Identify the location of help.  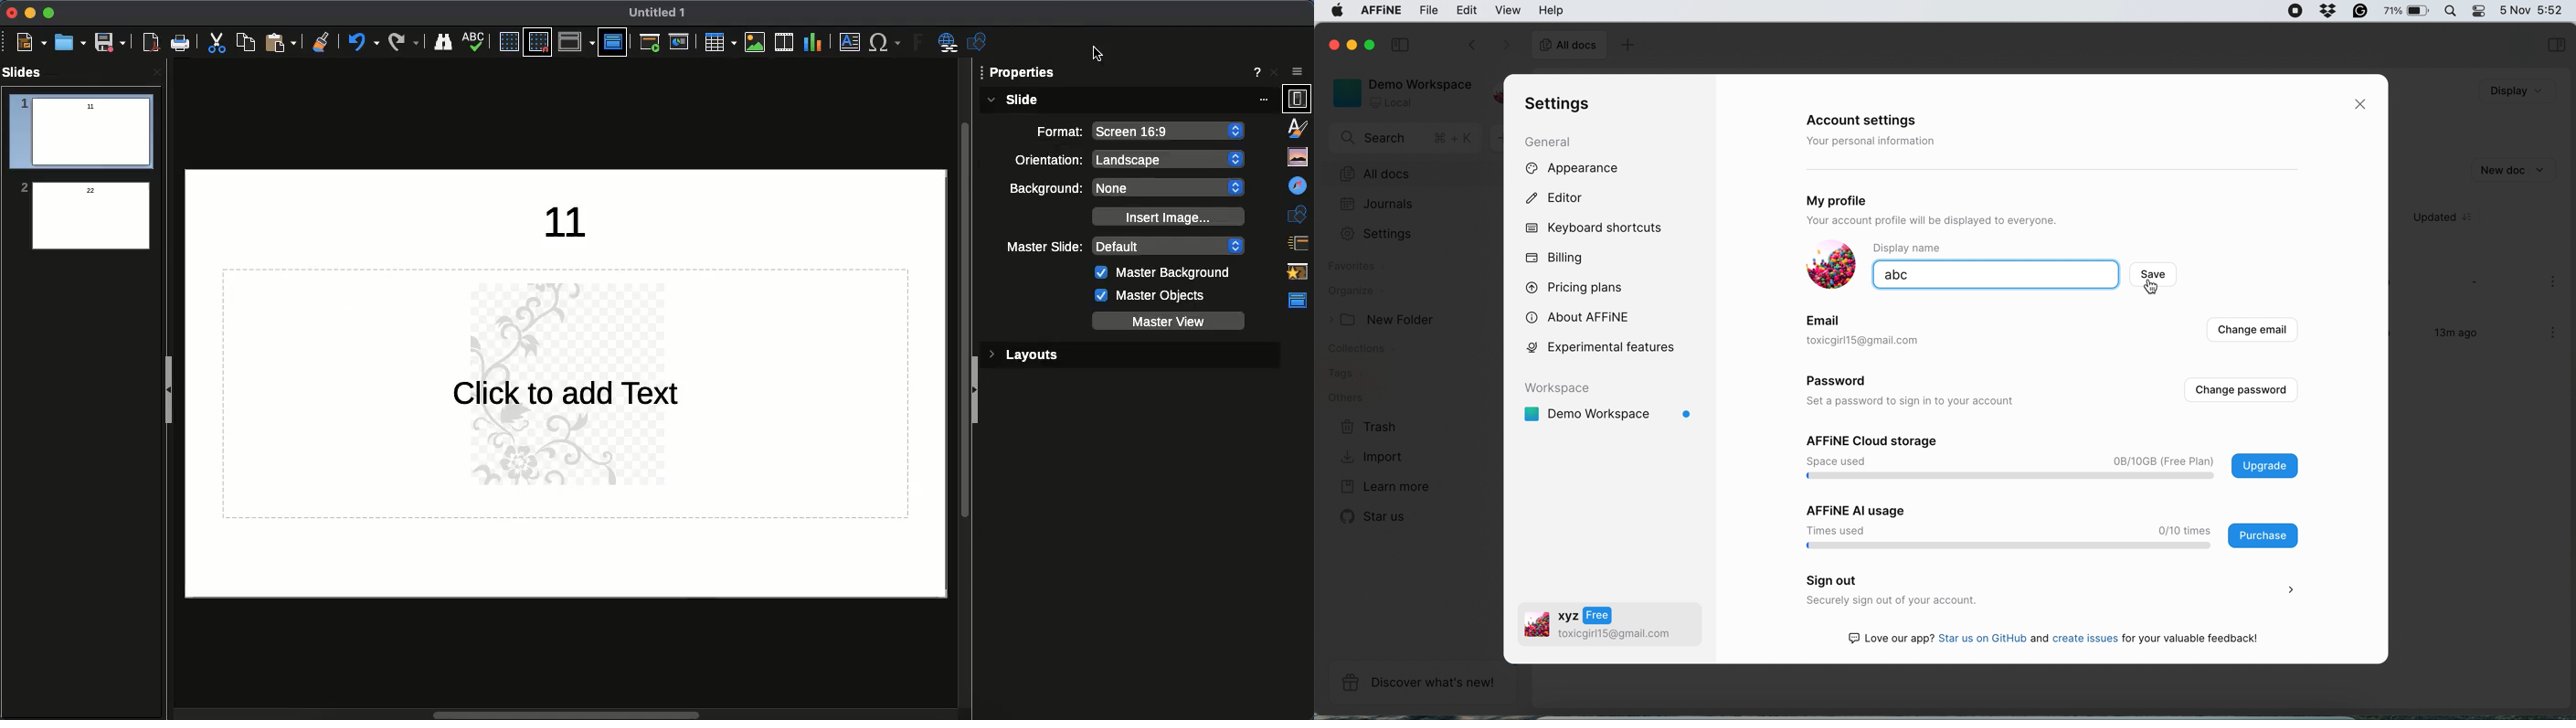
(1551, 10).